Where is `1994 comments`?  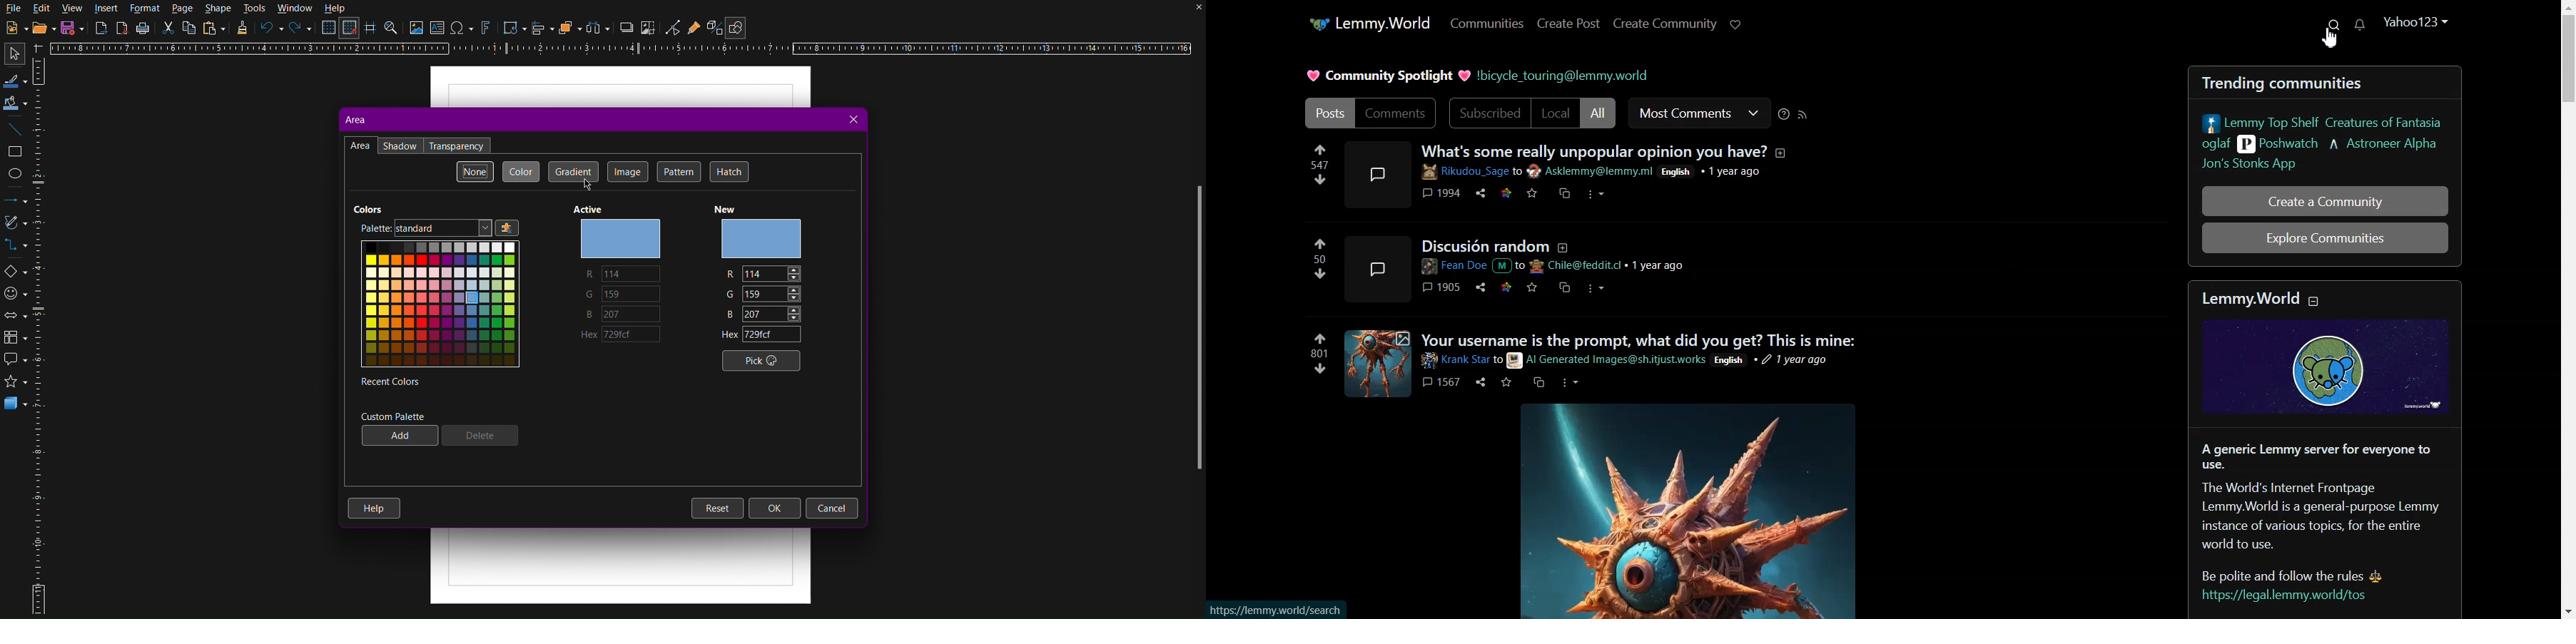
1994 comments is located at coordinates (1441, 194).